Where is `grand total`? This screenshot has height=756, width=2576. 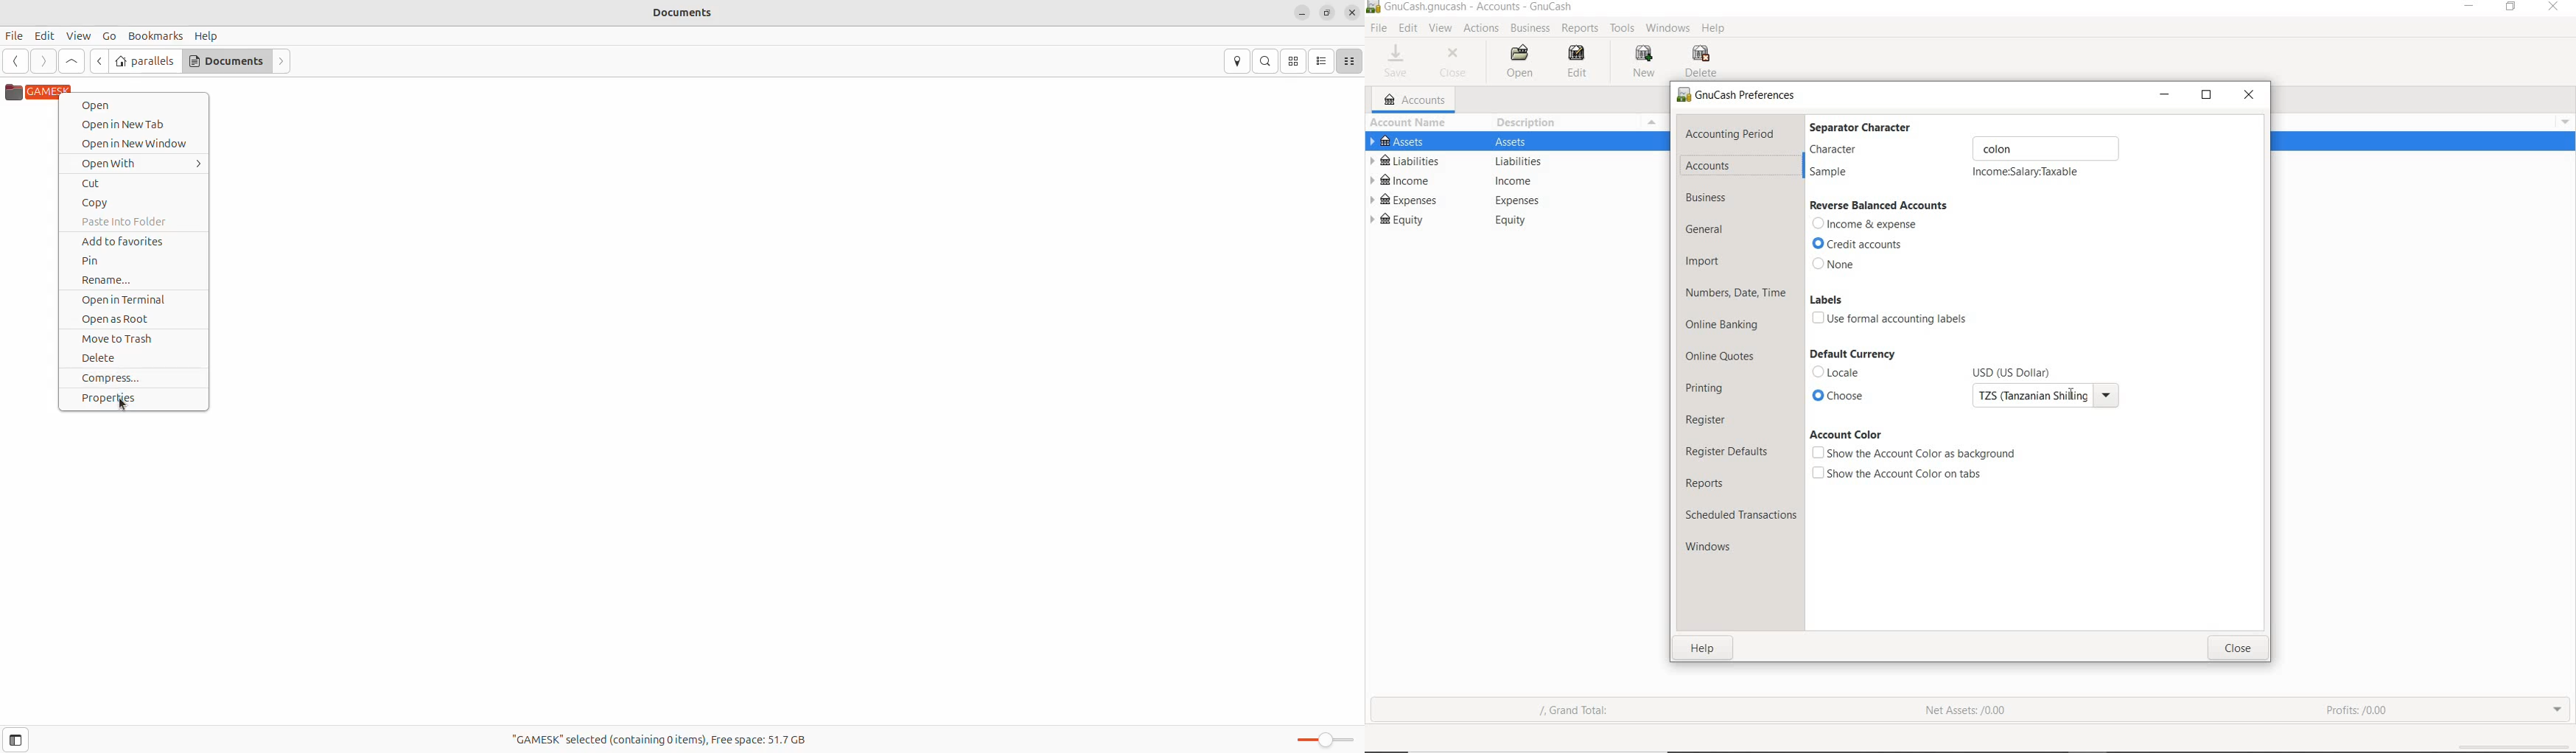
grand total is located at coordinates (1584, 712).